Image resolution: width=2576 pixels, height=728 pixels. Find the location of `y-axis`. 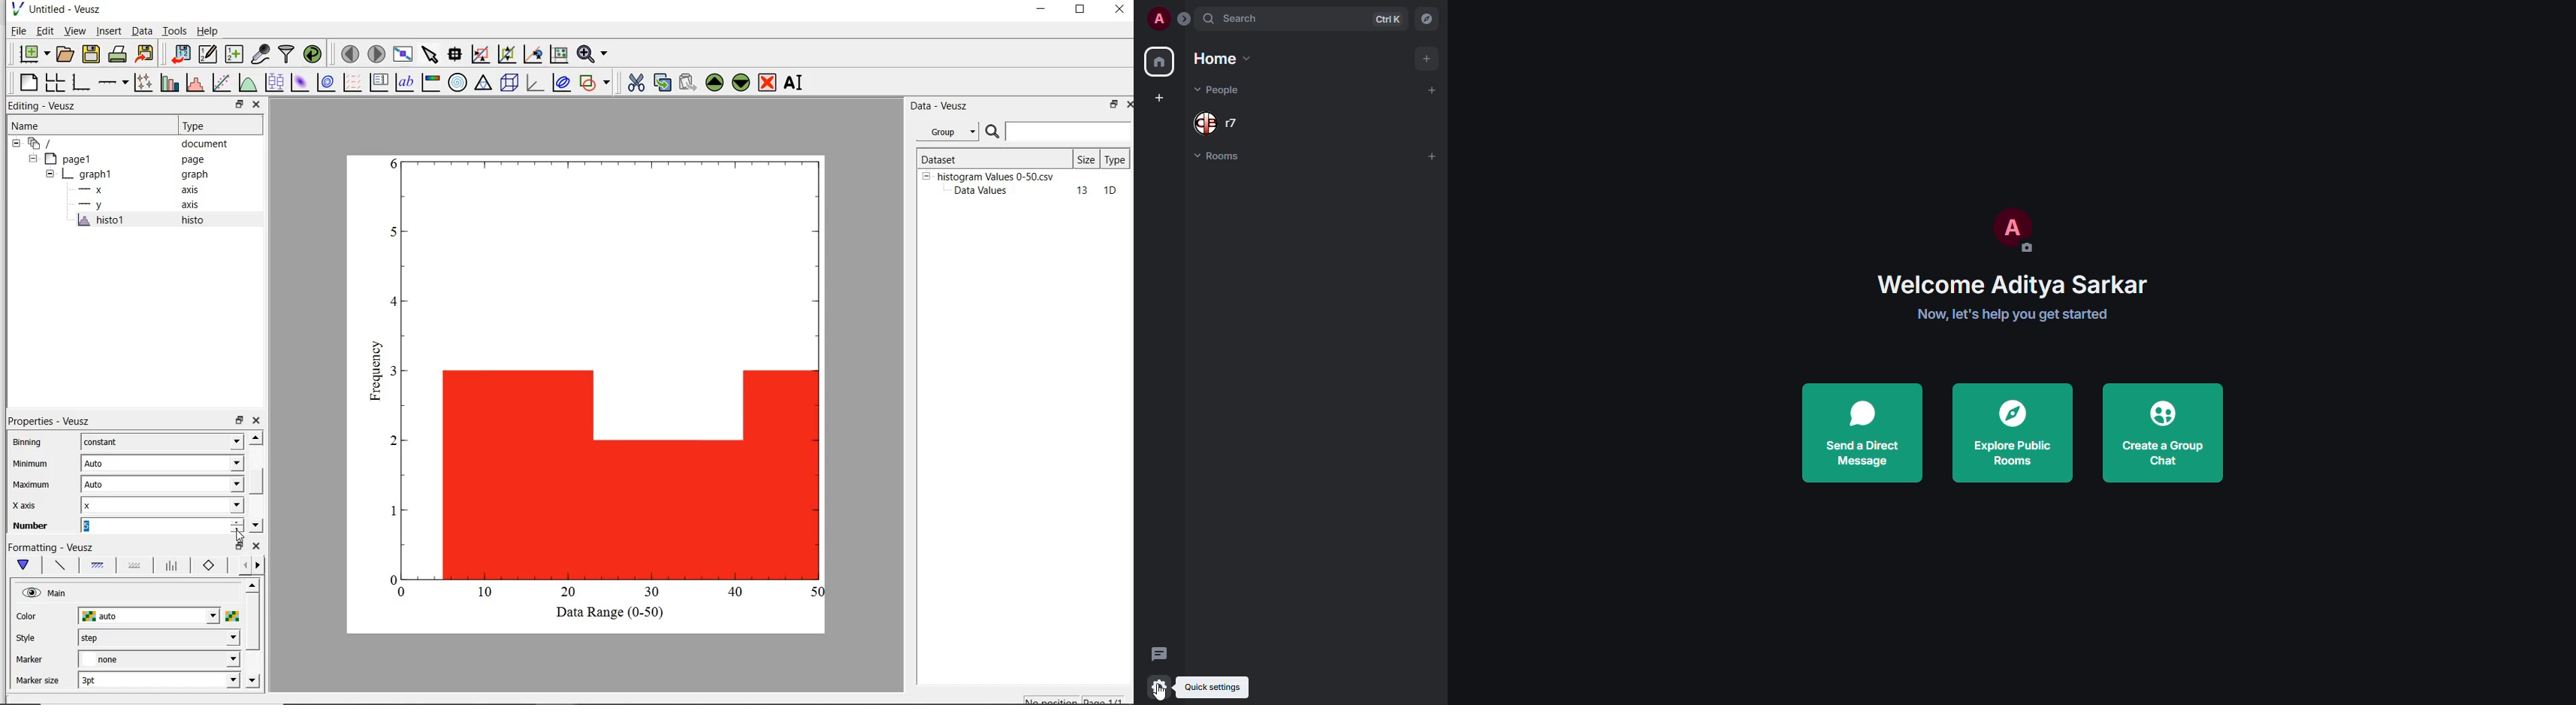

y-axis is located at coordinates (93, 205).